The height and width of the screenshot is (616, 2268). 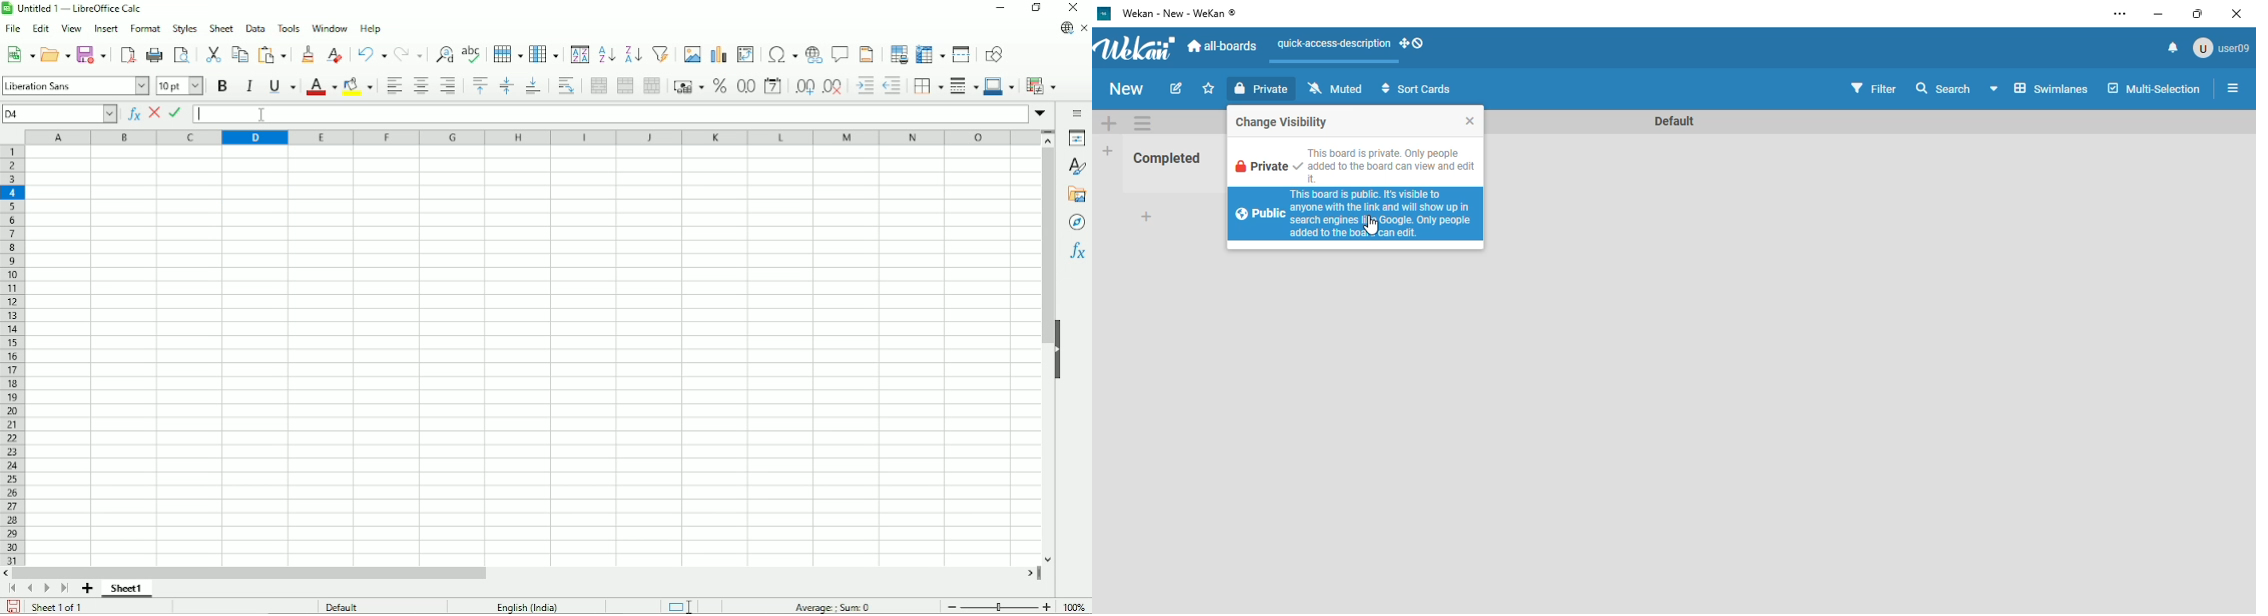 What do you see at coordinates (393, 86) in the screenshot?
I see `Align left` at bounding box center [393, 86].